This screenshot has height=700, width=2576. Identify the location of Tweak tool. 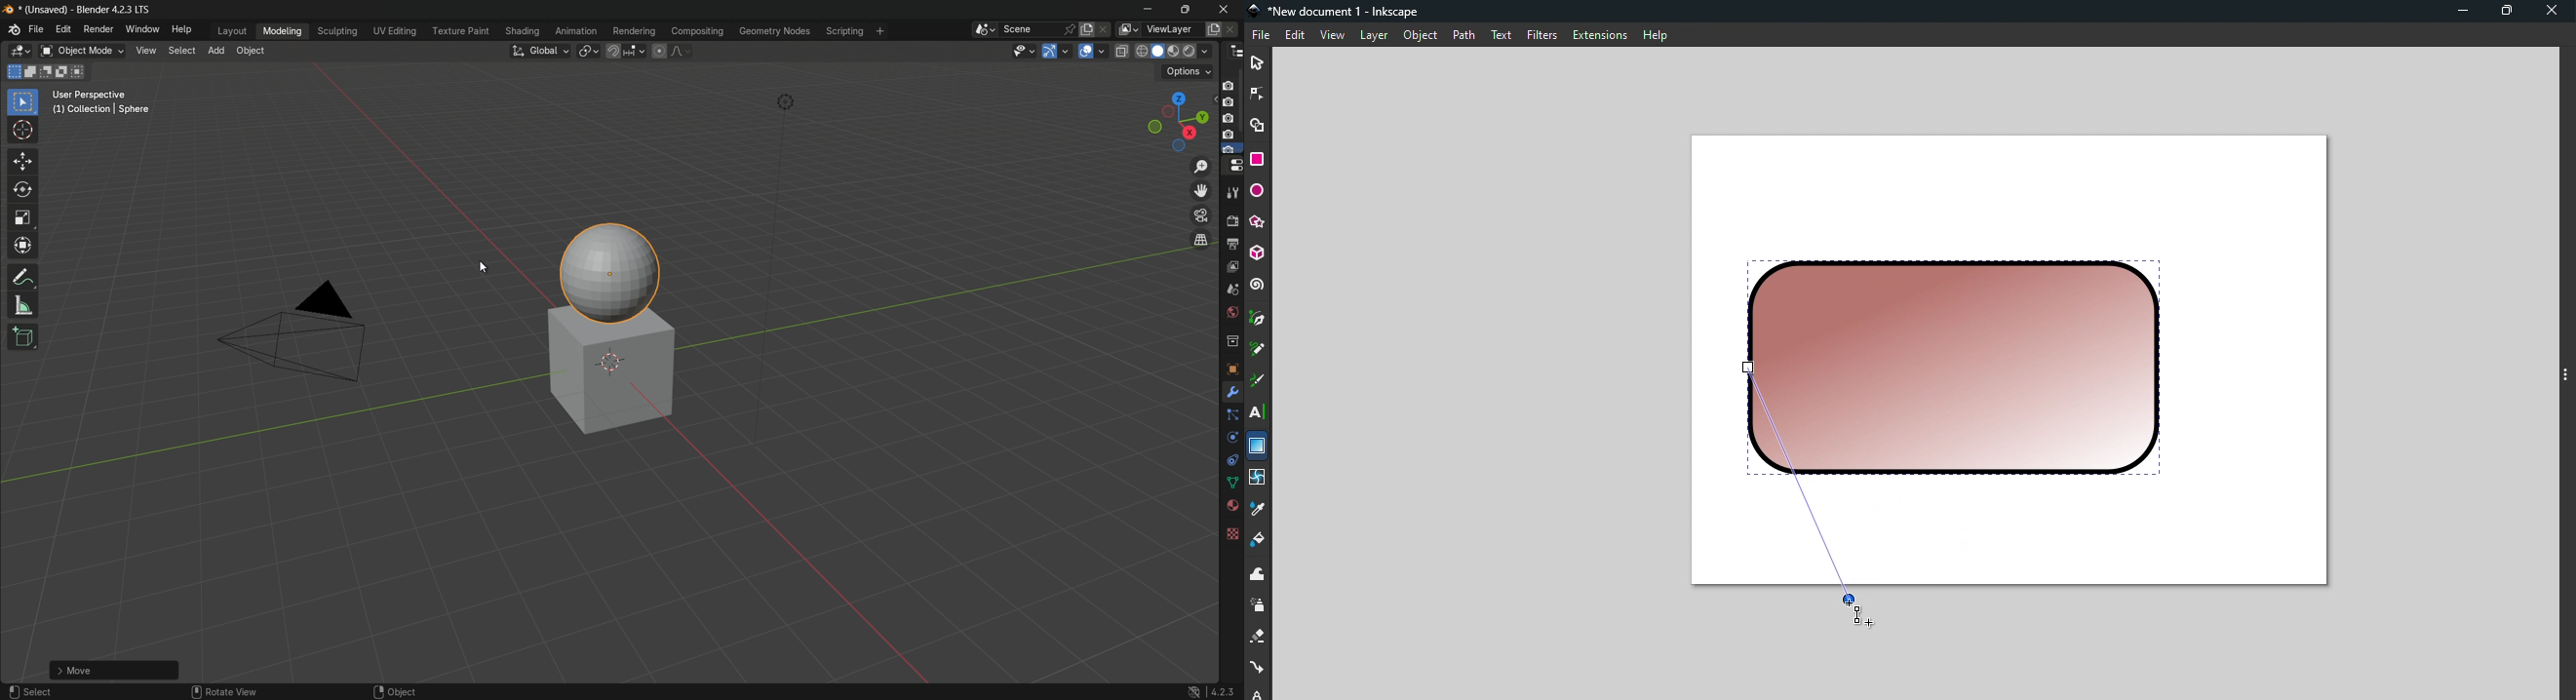
(1258, 575).